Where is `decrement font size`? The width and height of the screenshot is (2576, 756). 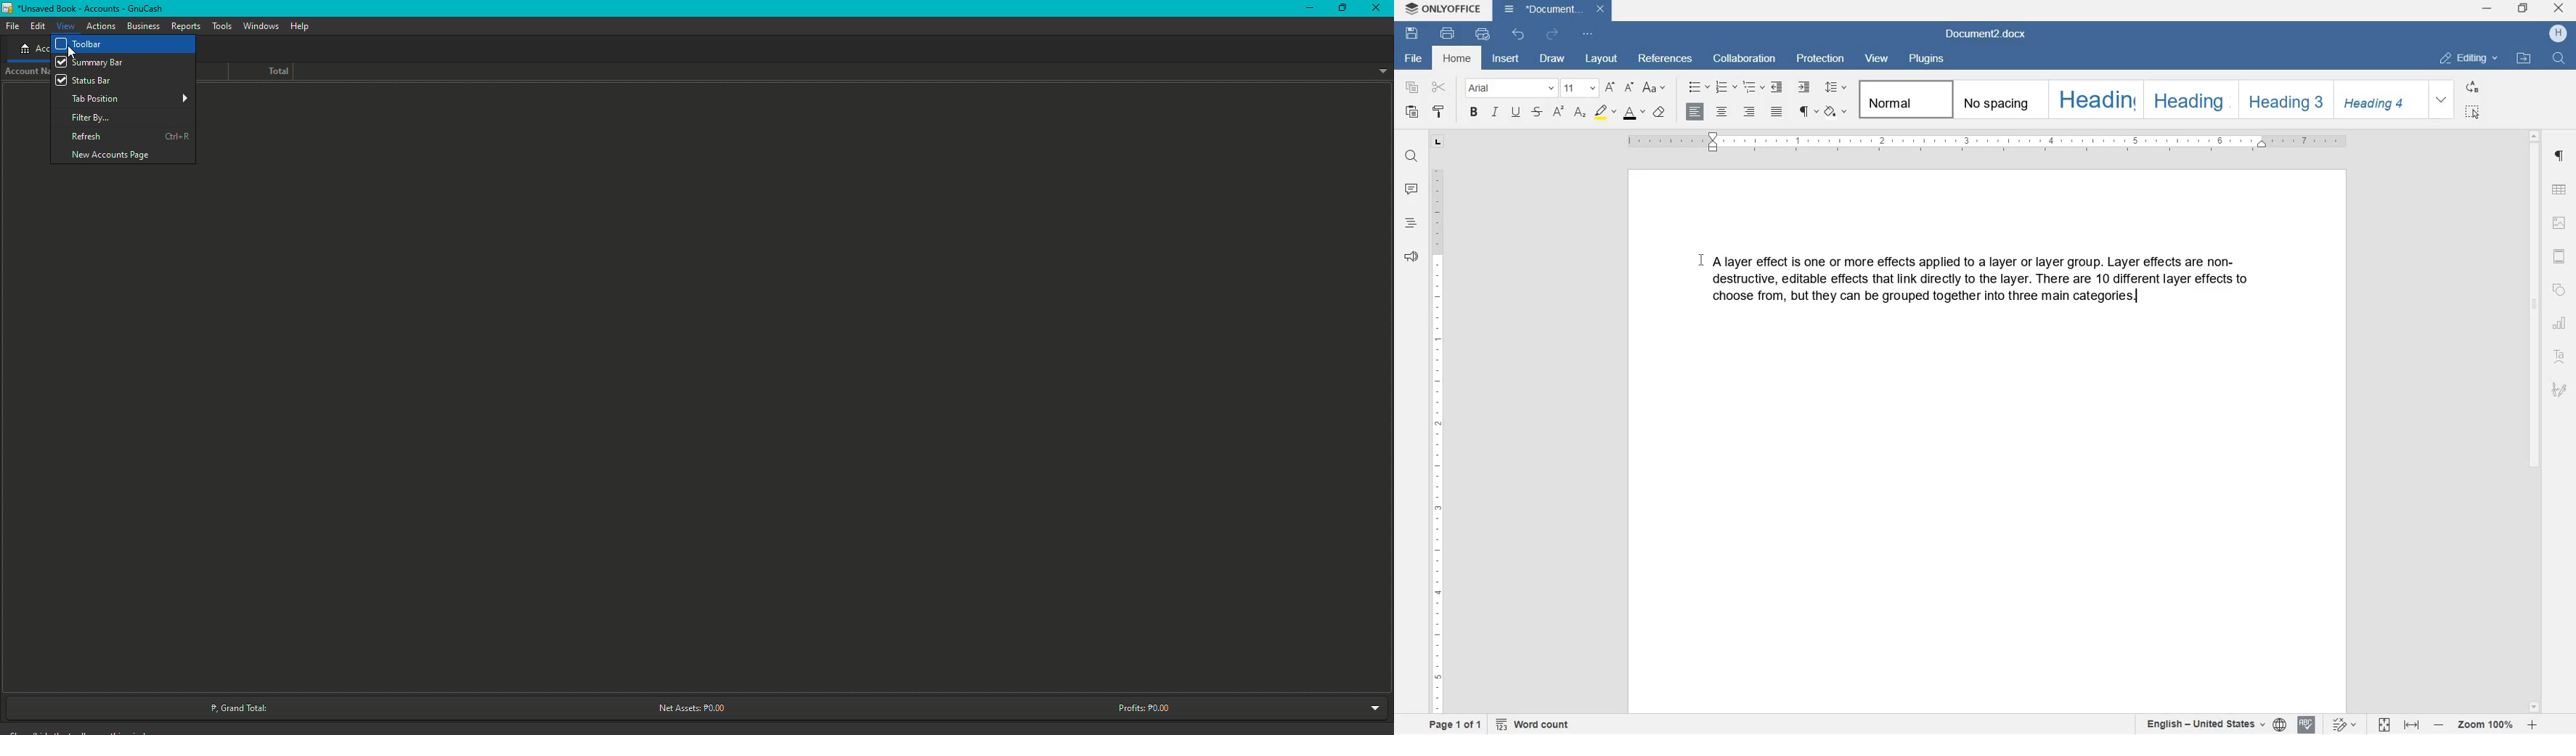 decrement font size is located at coordinates (1628, 88).